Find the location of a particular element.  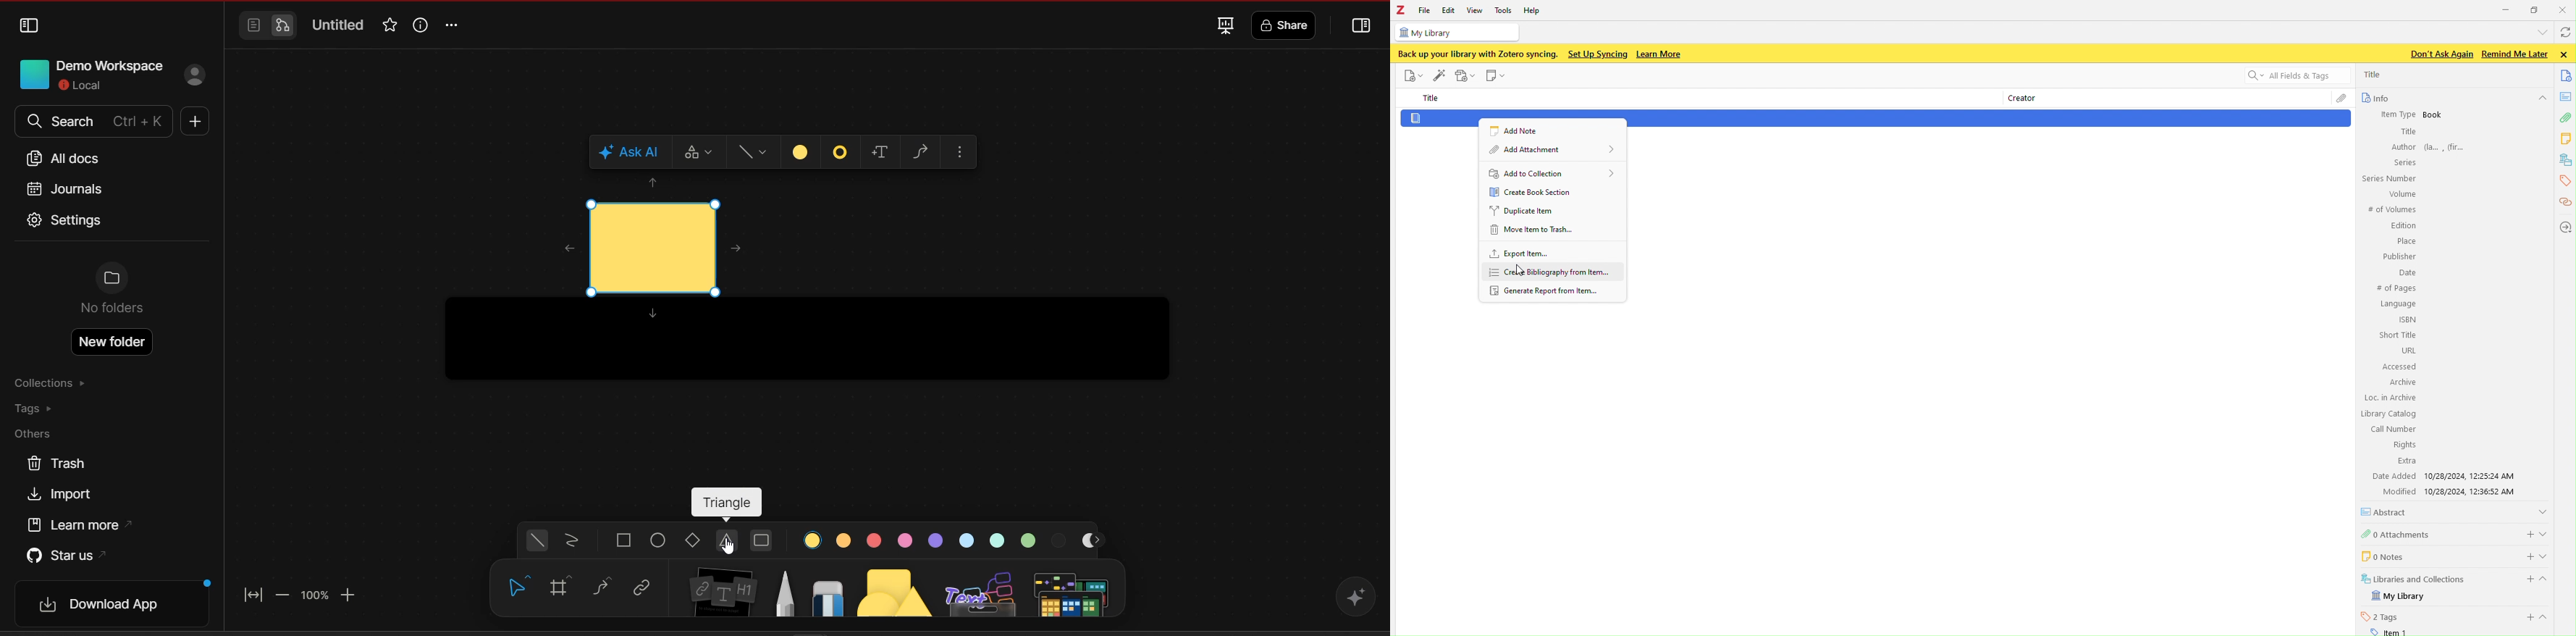

Export Item.. is located at coordinates (1521, 253).